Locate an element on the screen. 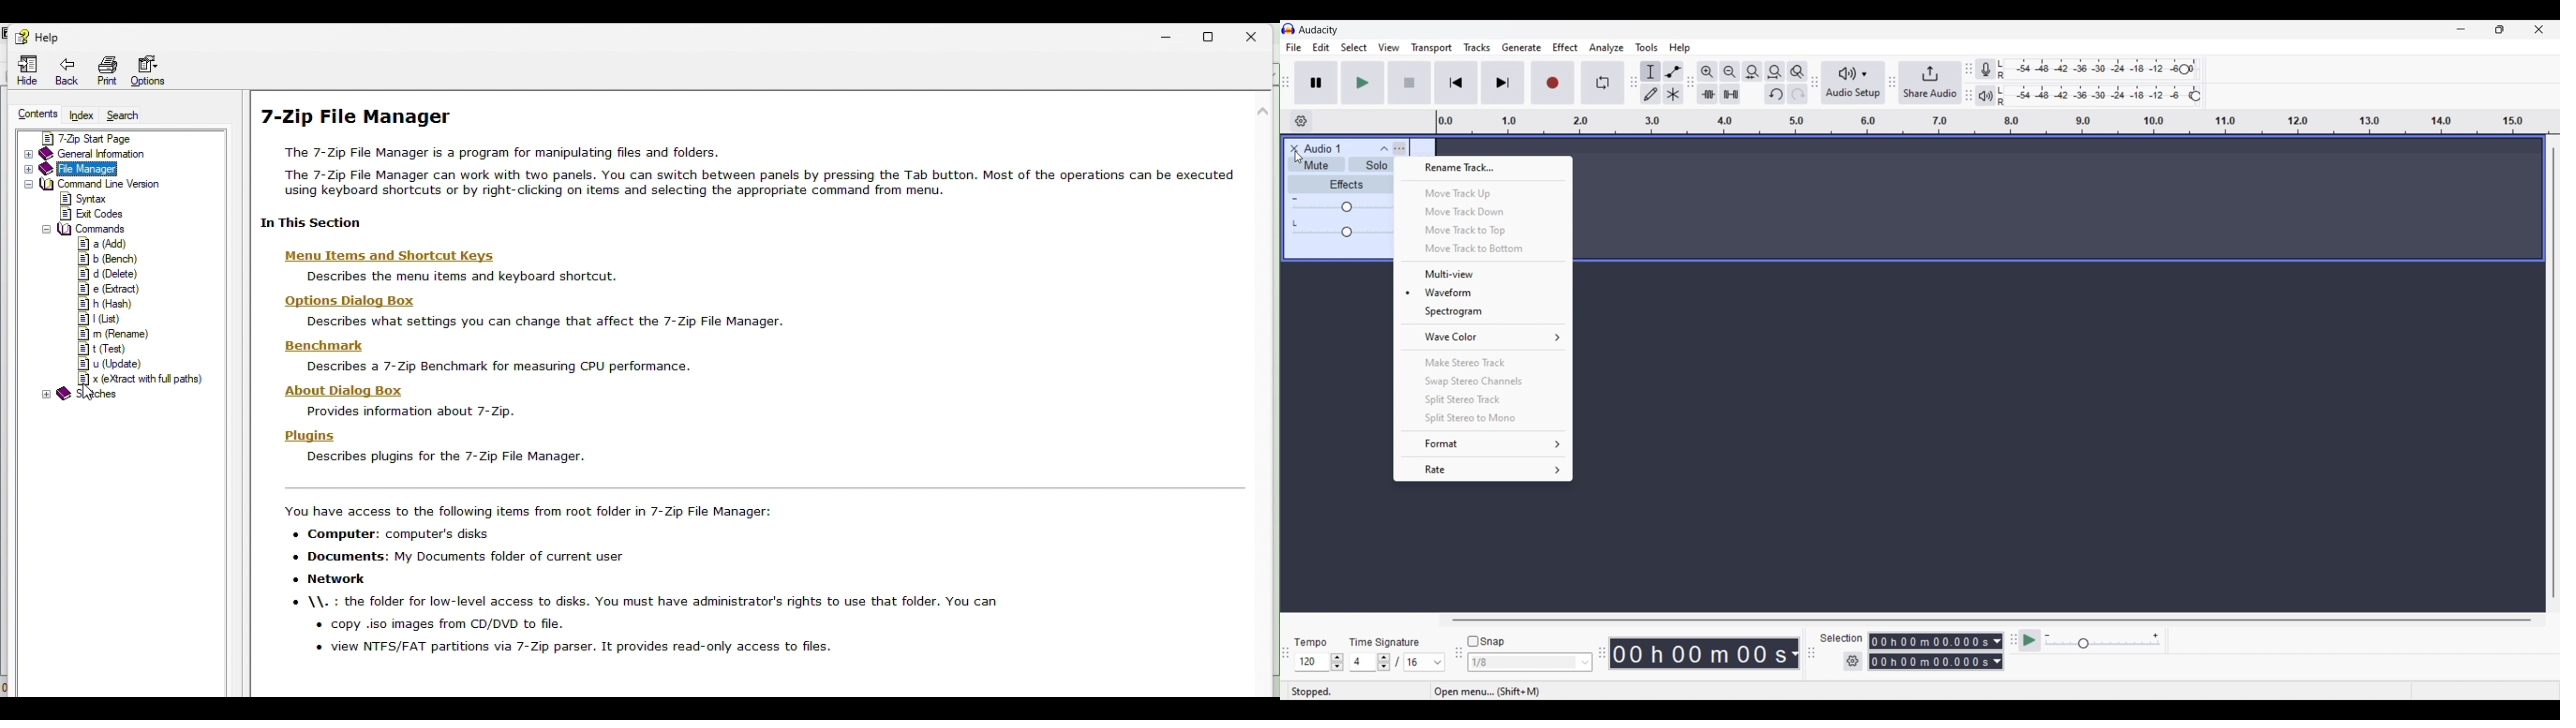 The height and width of the screenshot is (728, 2576). Move track up is located at coordinates (1484, 193).